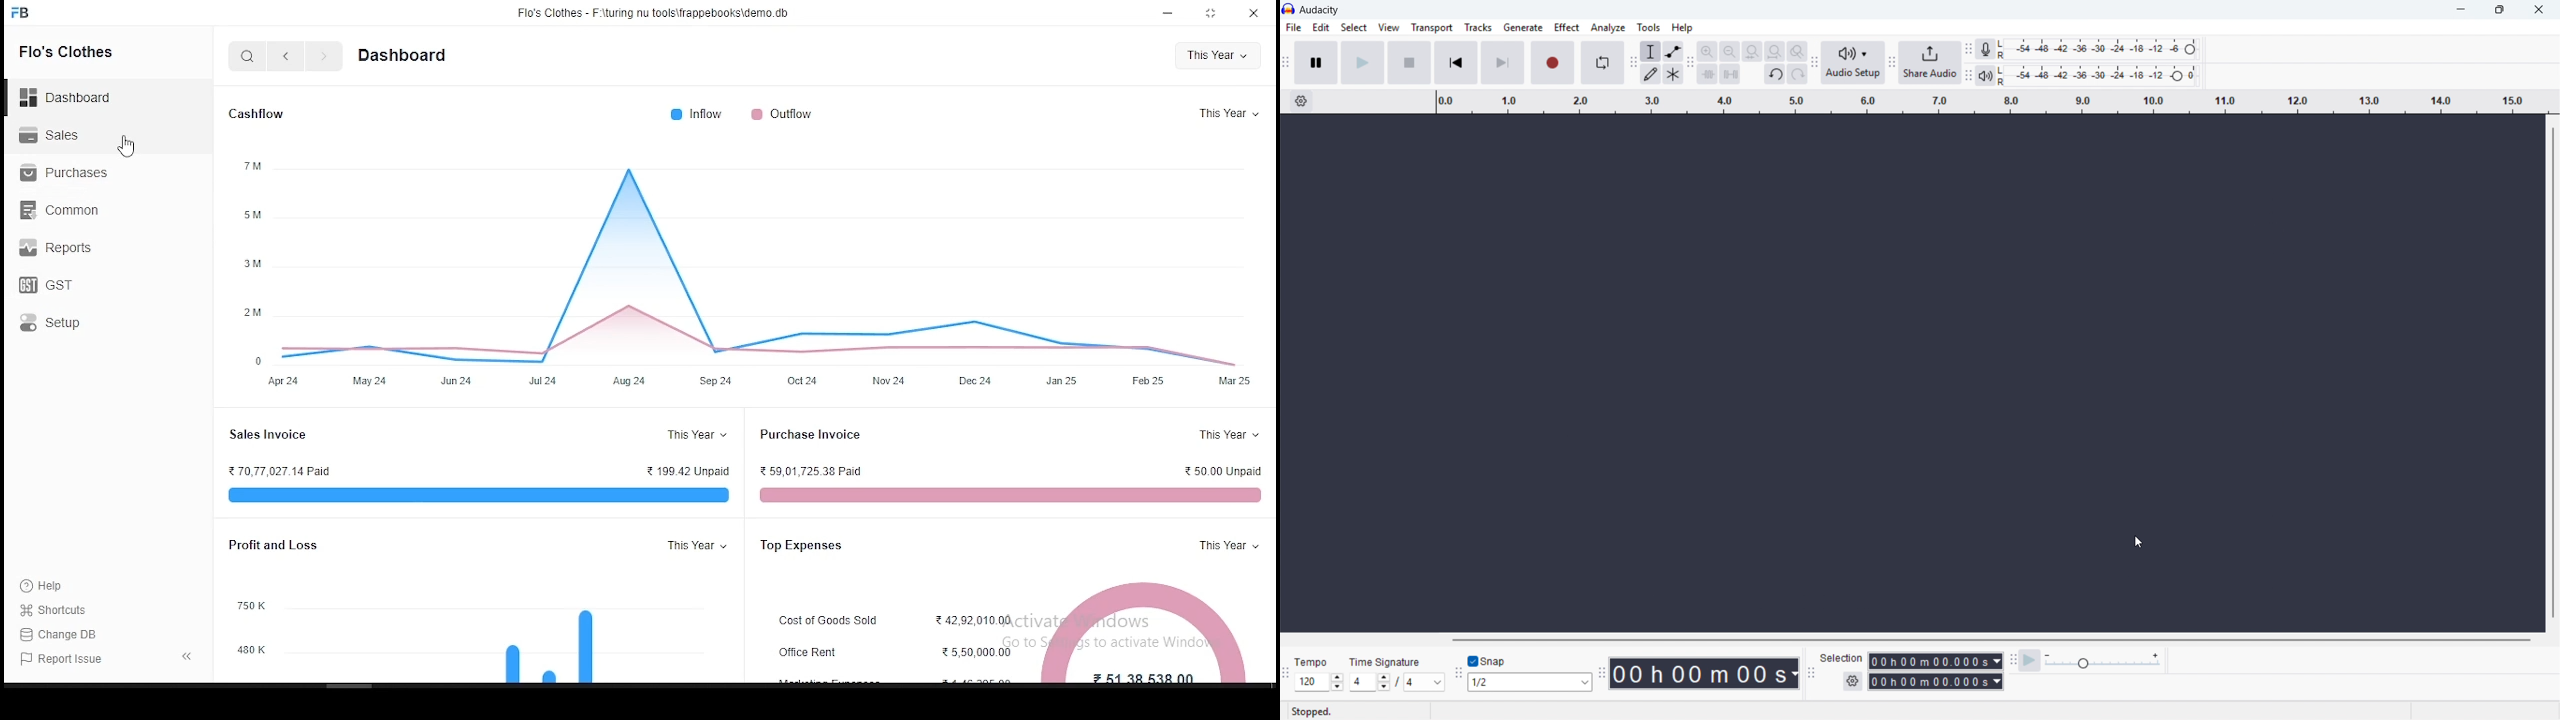  I want to click on 259,01,725.38 Paid, so click(815, 473).